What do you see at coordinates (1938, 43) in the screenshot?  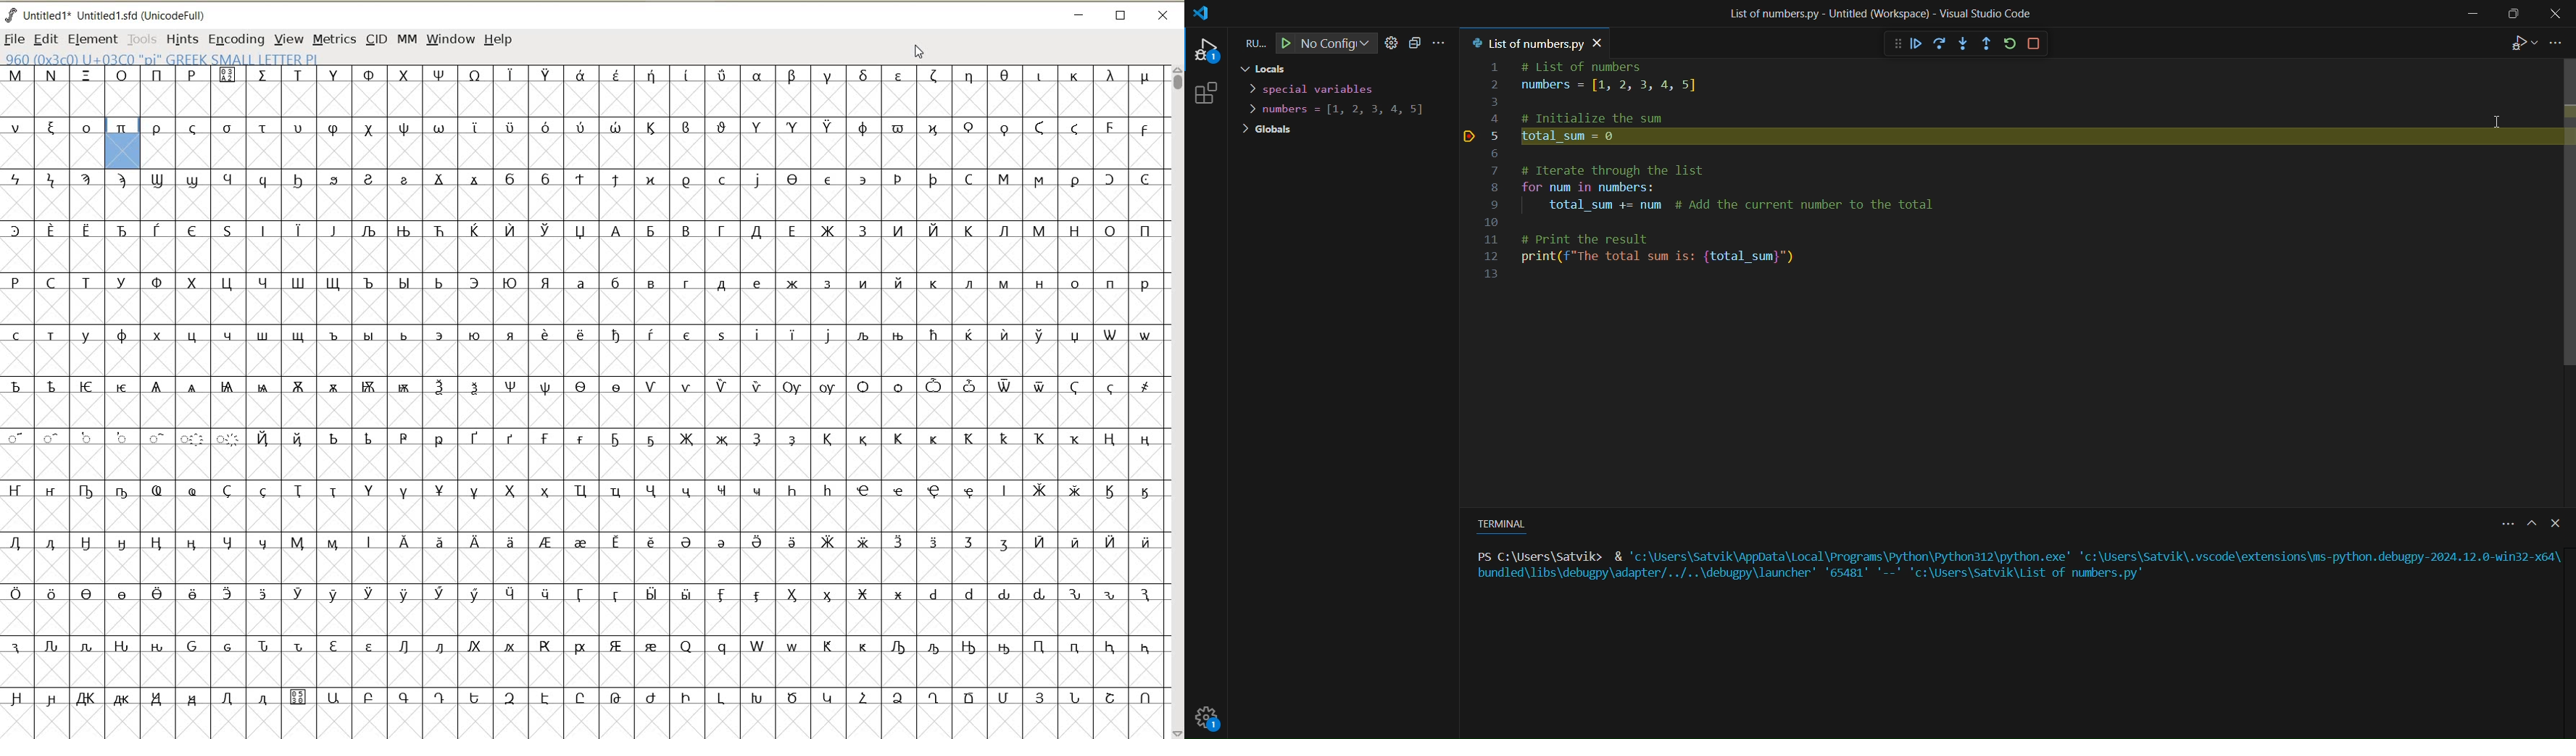 I see `step over` at bounding box center [1938, 43].